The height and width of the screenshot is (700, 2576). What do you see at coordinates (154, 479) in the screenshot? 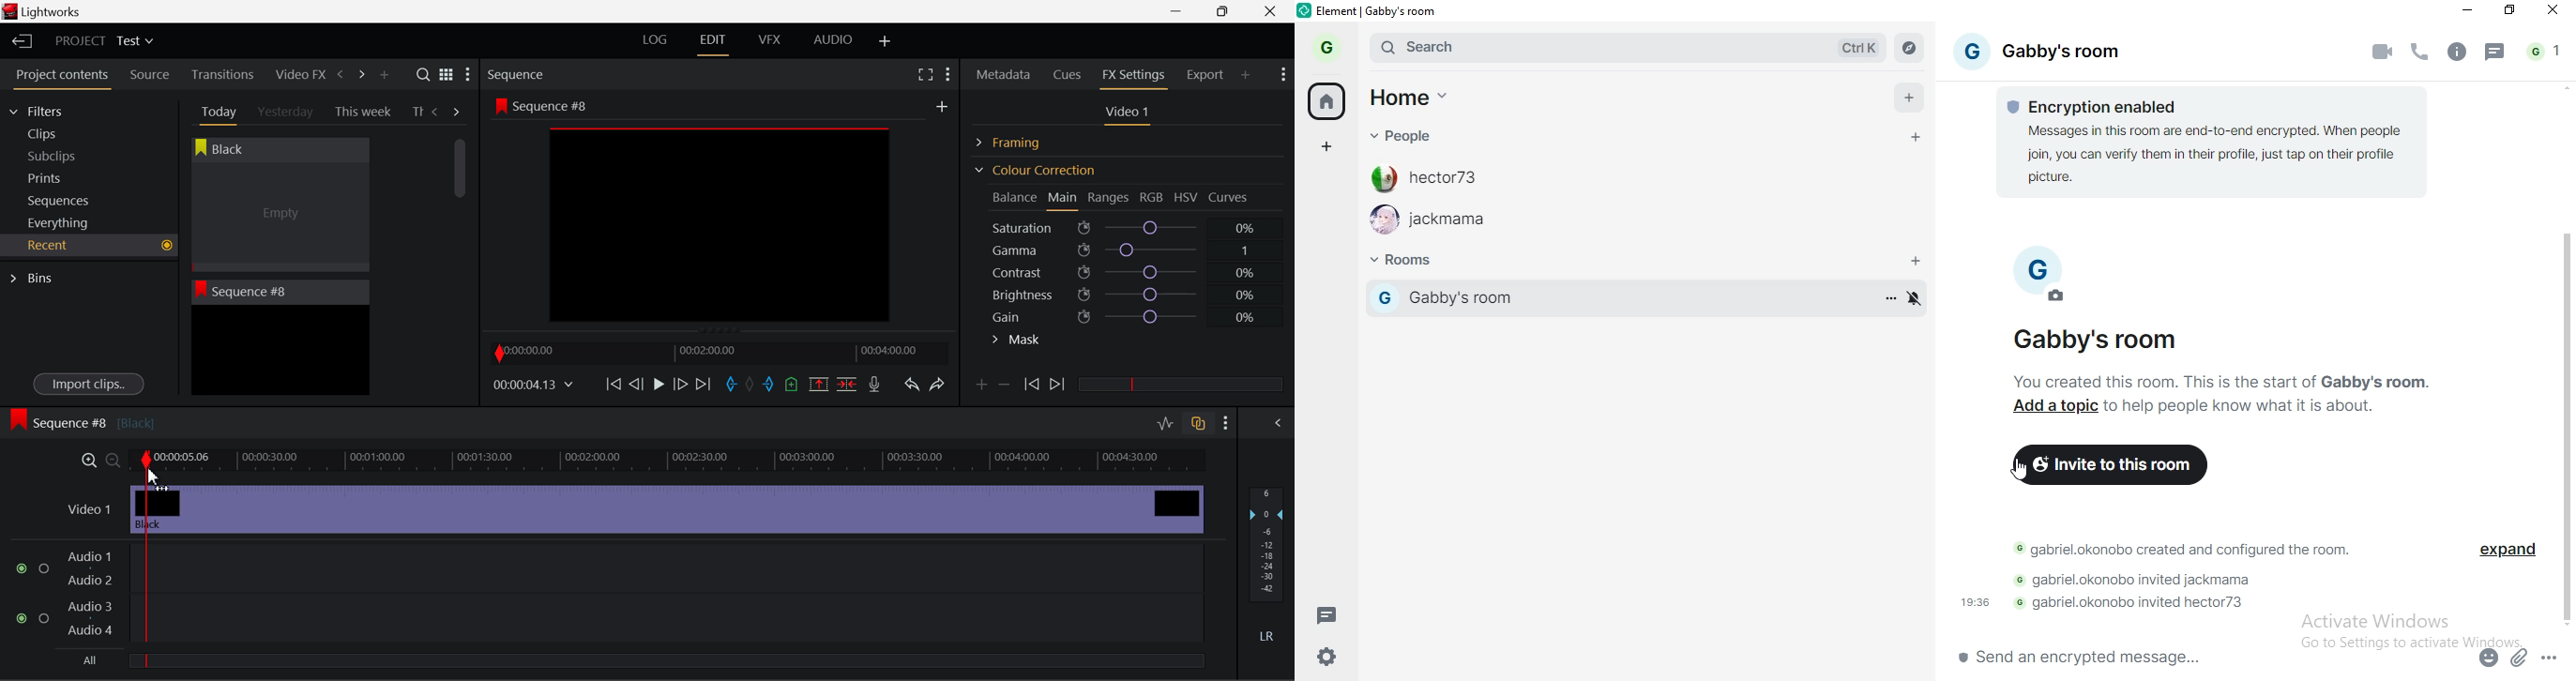
I see `DRAG_TO Cursor Position` at bounding box center [154, 479].